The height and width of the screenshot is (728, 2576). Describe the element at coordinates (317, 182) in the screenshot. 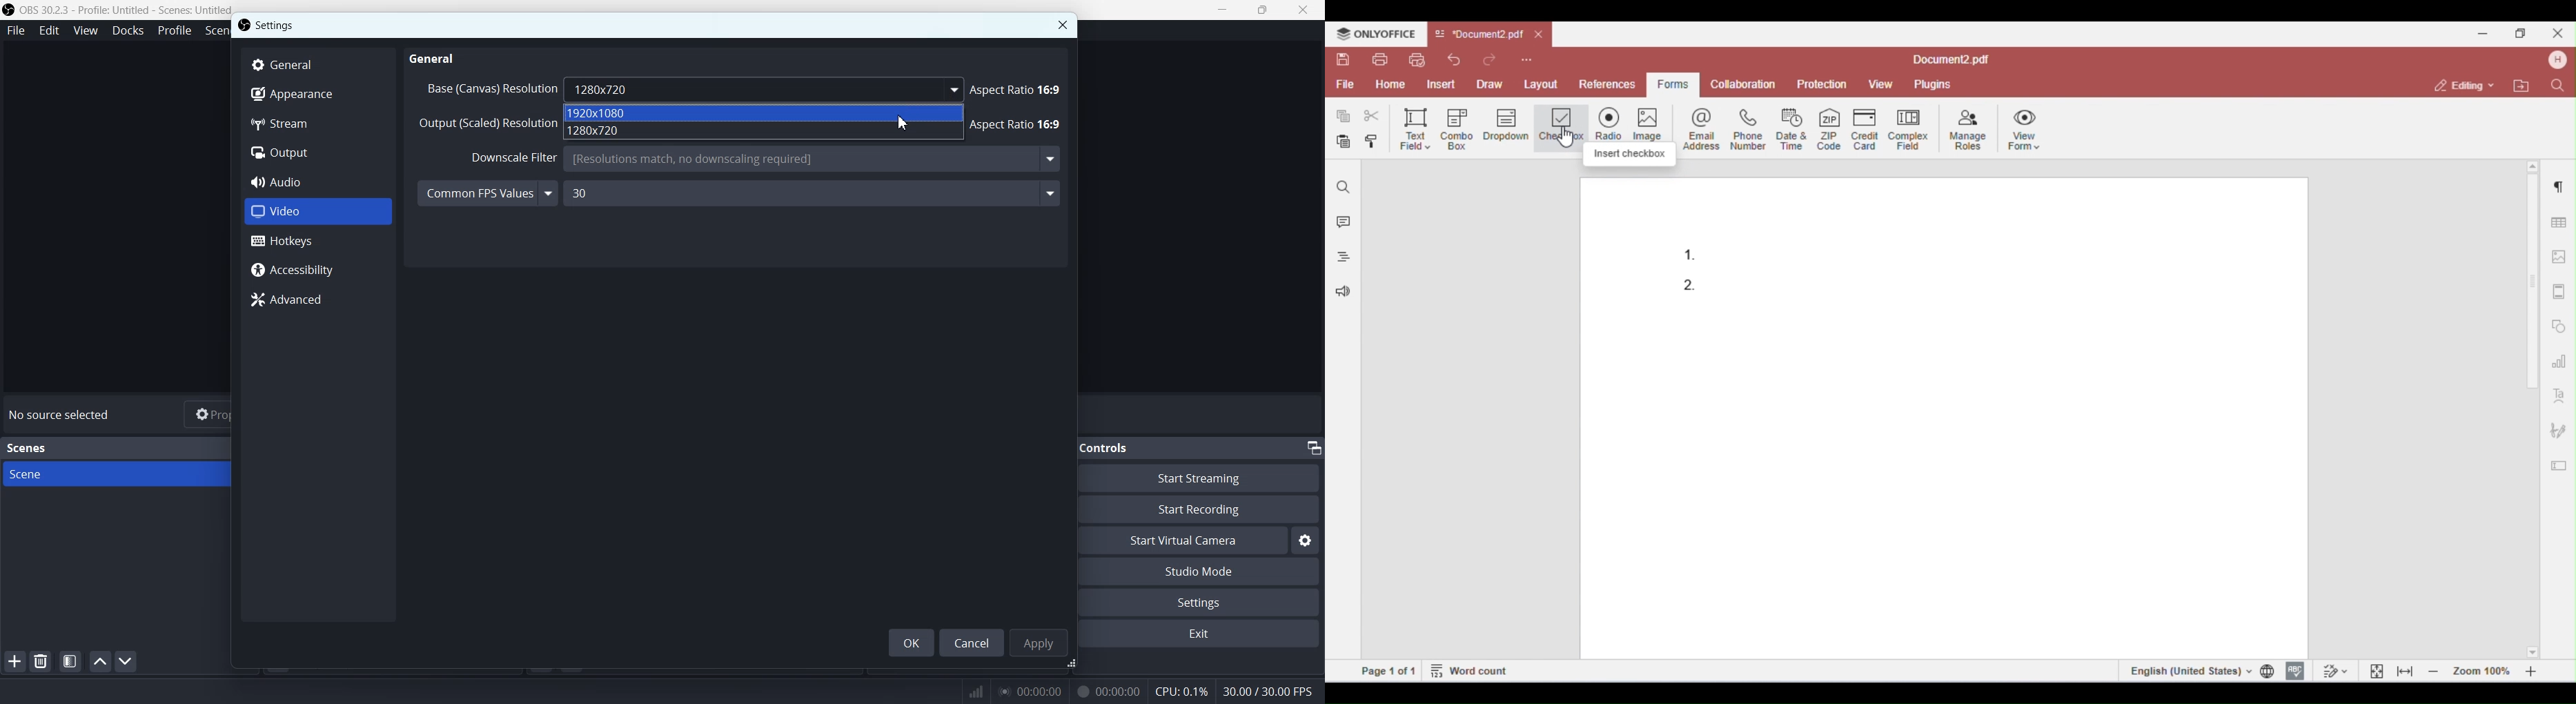

I see `Audio` at that location.